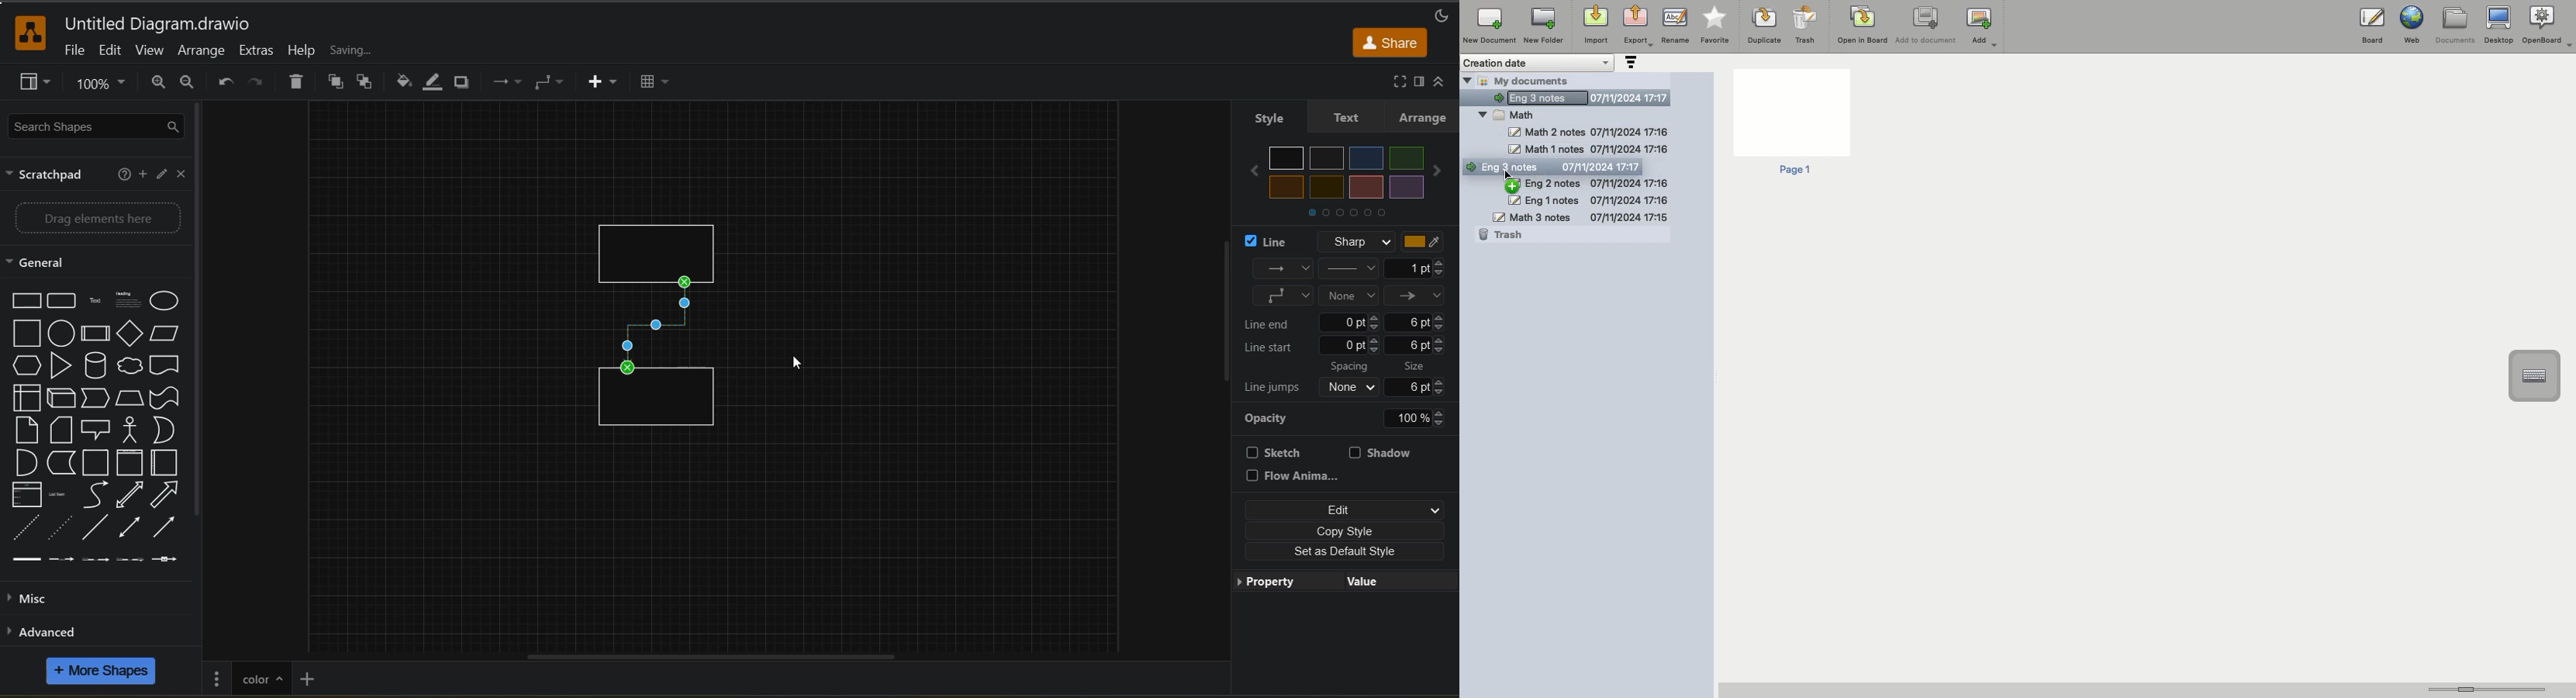 Image resolution: width=2576 pixels, height=700 pixels. I want to click on advanced, so click(65, 631).